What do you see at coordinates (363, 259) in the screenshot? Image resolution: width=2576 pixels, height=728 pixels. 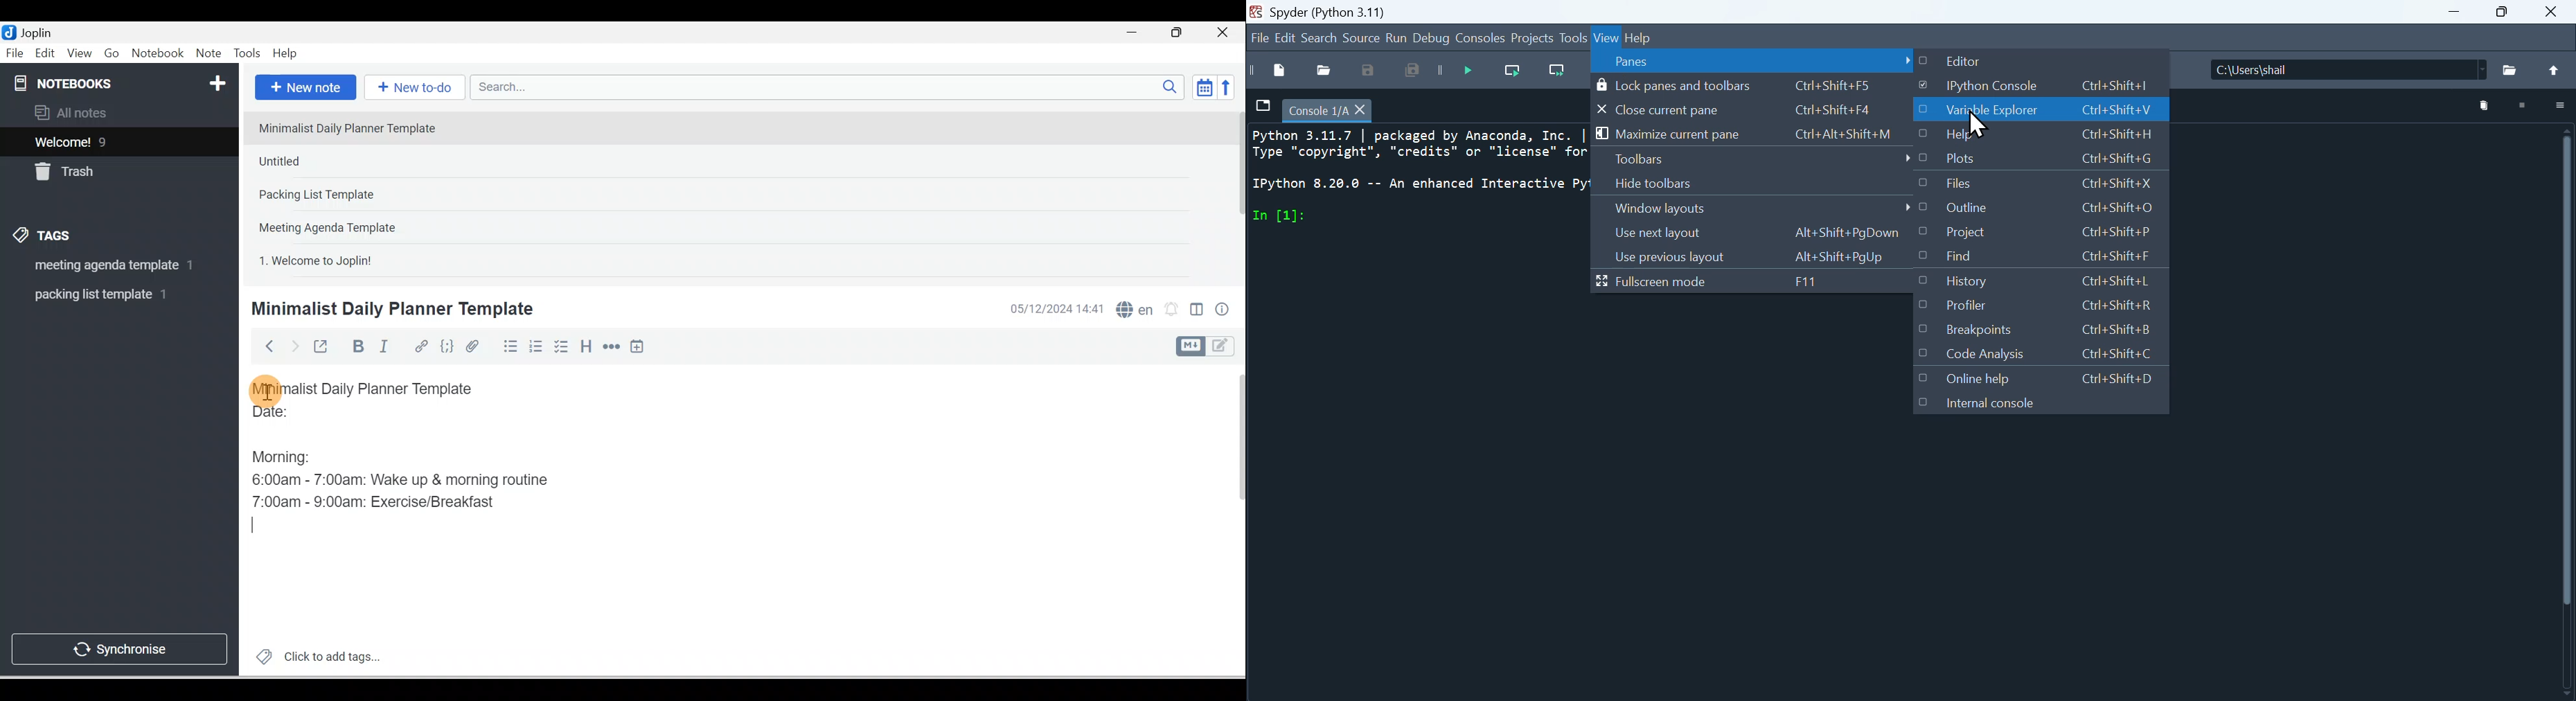 I see `Note 5` at bounding box center [363, 259].